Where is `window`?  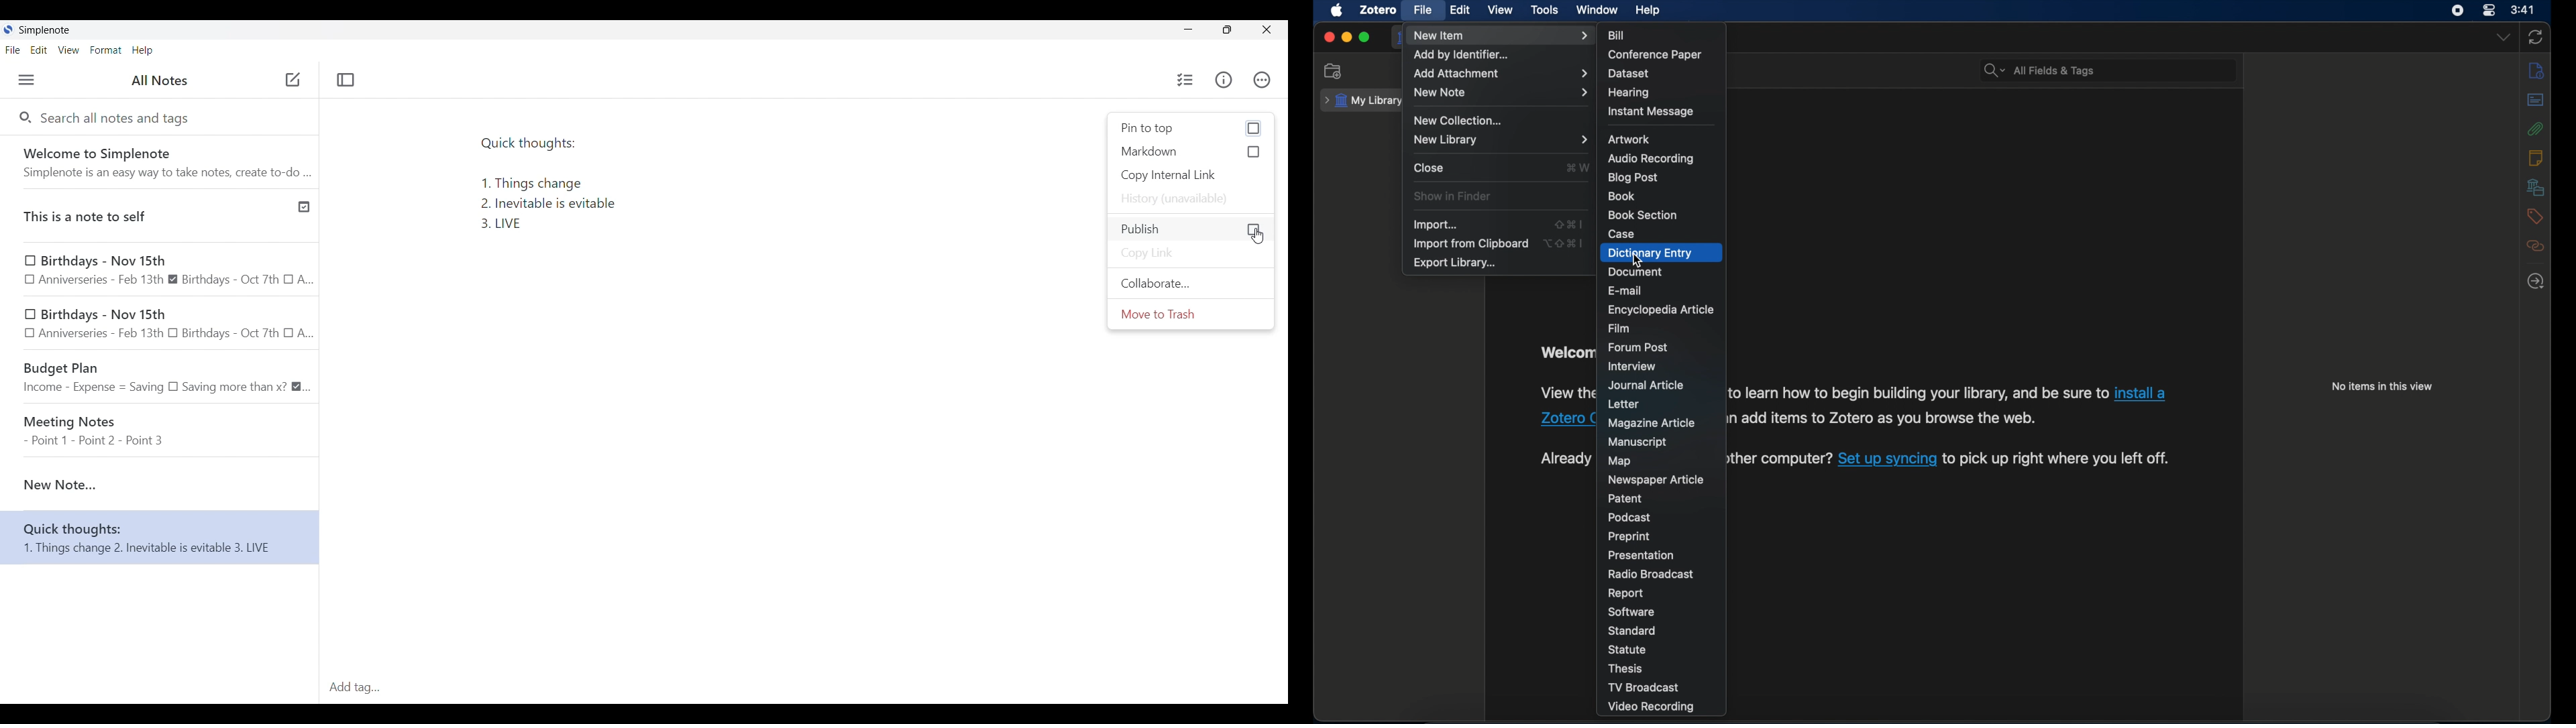 window is located at coordinates (1599, 11).